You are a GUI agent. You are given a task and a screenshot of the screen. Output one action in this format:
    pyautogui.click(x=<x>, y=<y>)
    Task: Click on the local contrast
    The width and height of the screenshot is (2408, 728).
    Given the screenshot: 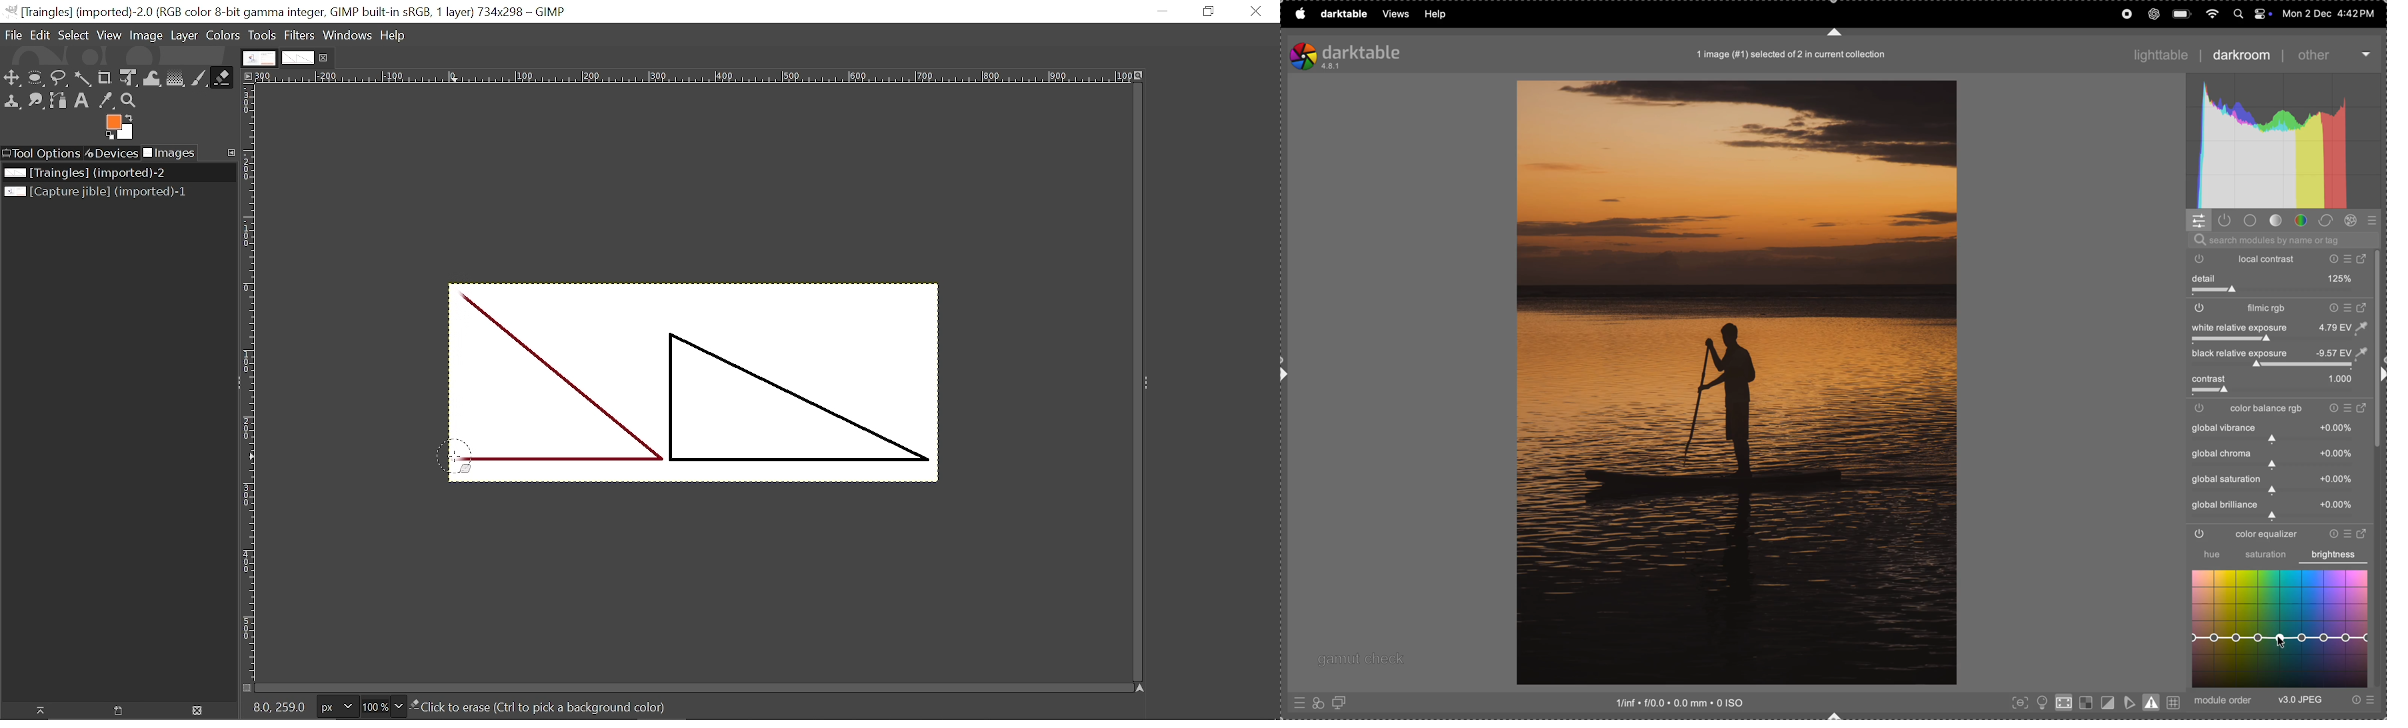 What is the action you would take?
    pyautogui.click(x=2284, y=259)
    